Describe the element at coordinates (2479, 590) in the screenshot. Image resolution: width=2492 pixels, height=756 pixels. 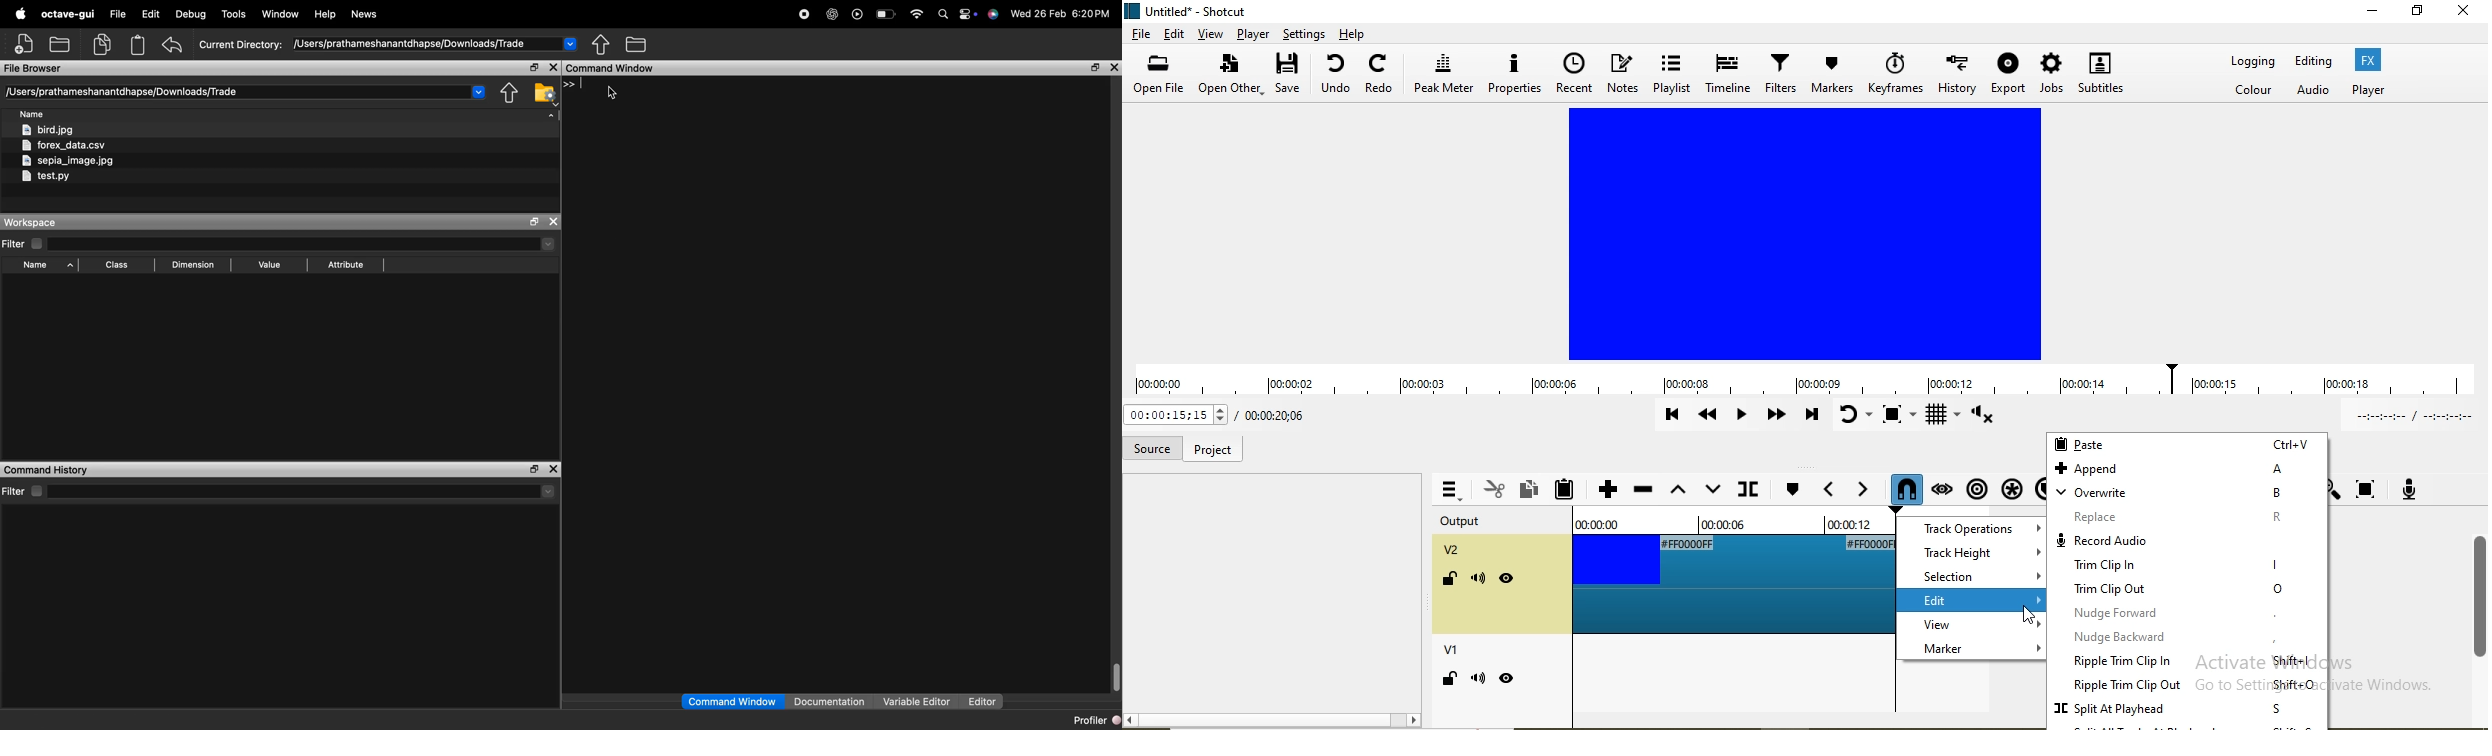
I see `scroll bar` at that location.